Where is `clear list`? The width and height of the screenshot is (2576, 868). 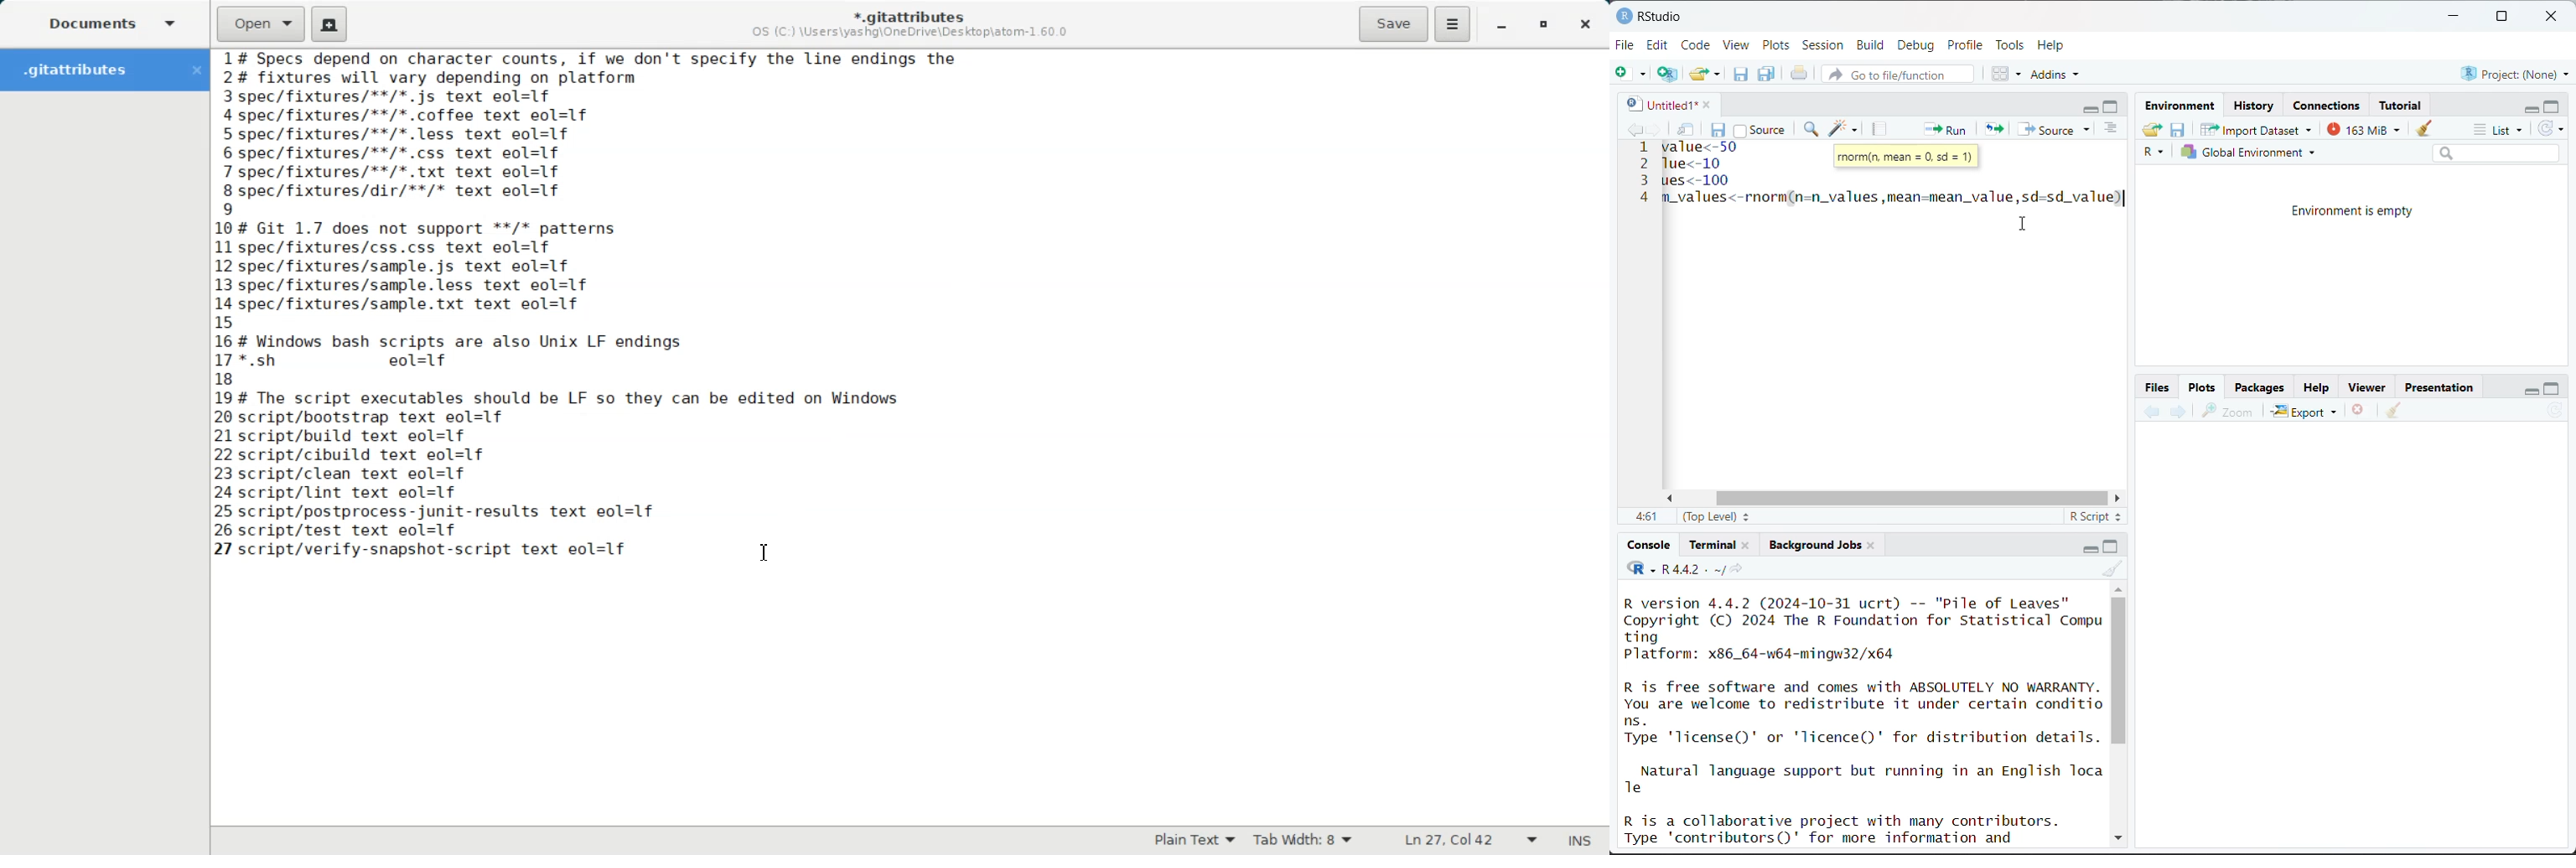 clear list is located at coordinates (1719, 74).